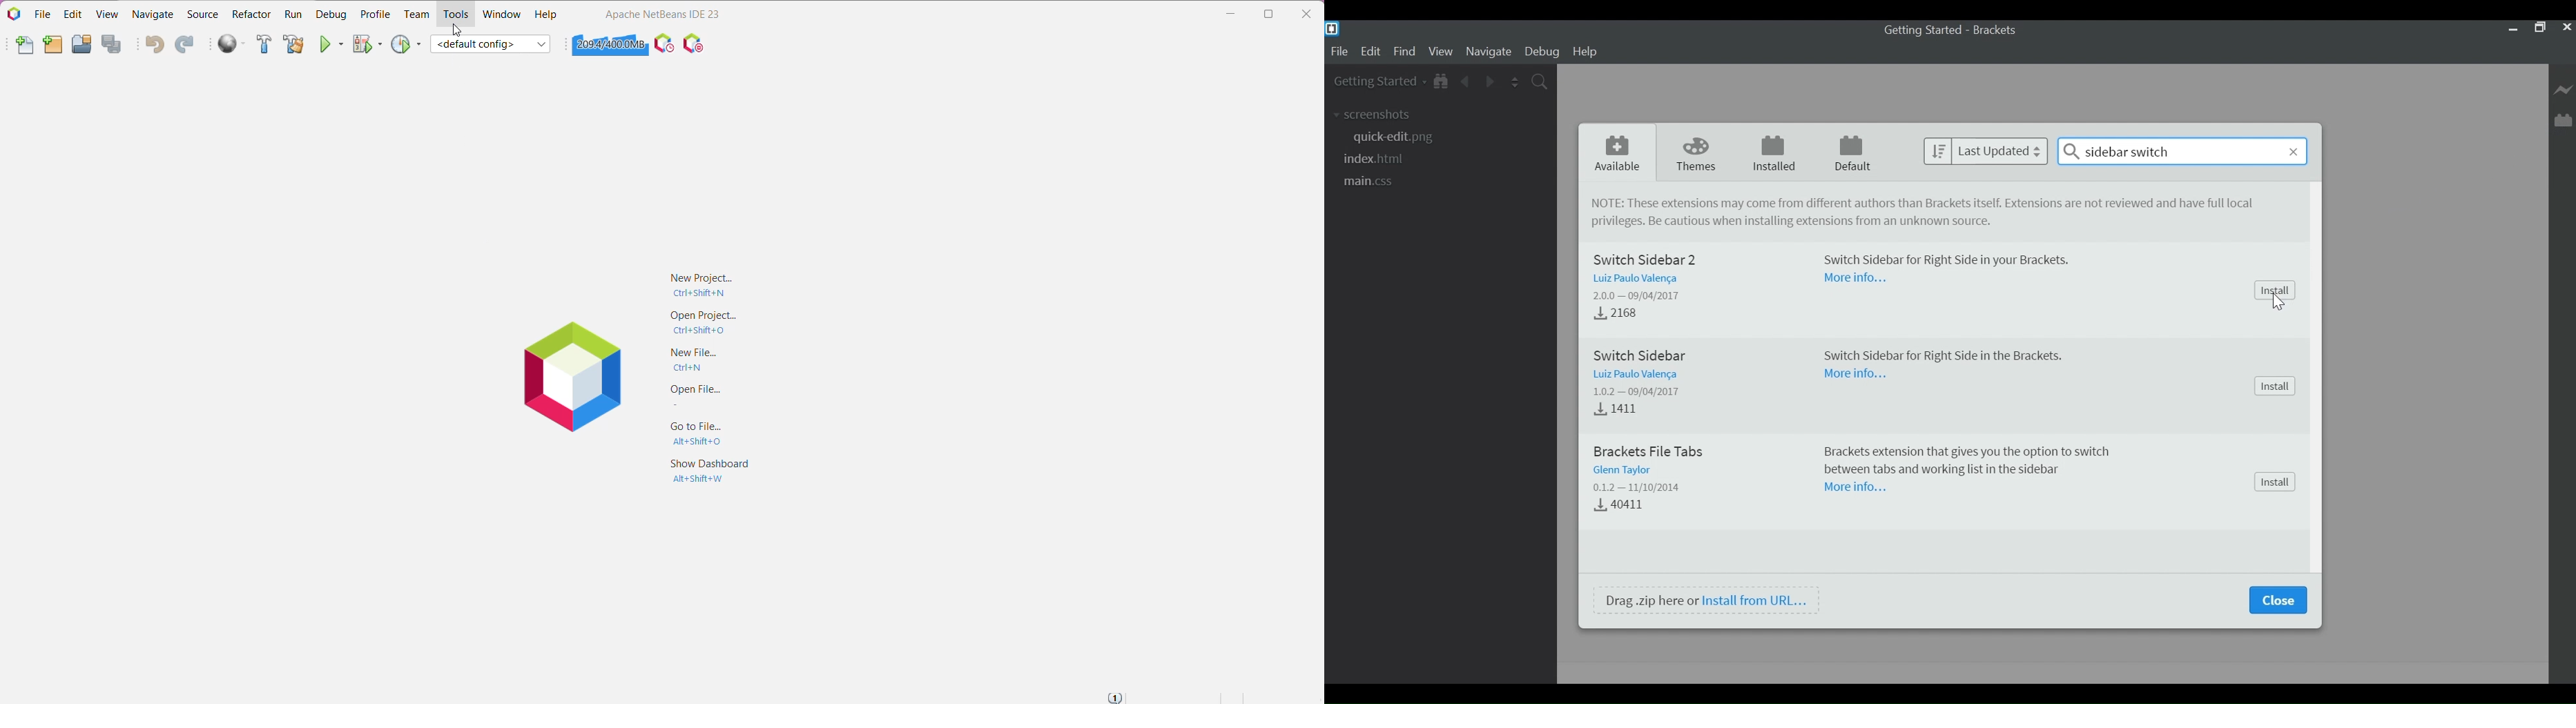 This screenshot has height=728, width=2576. Describe the element at coordinates (2565, 119) in the screenshot. I see `Manage Extensions` at that location.